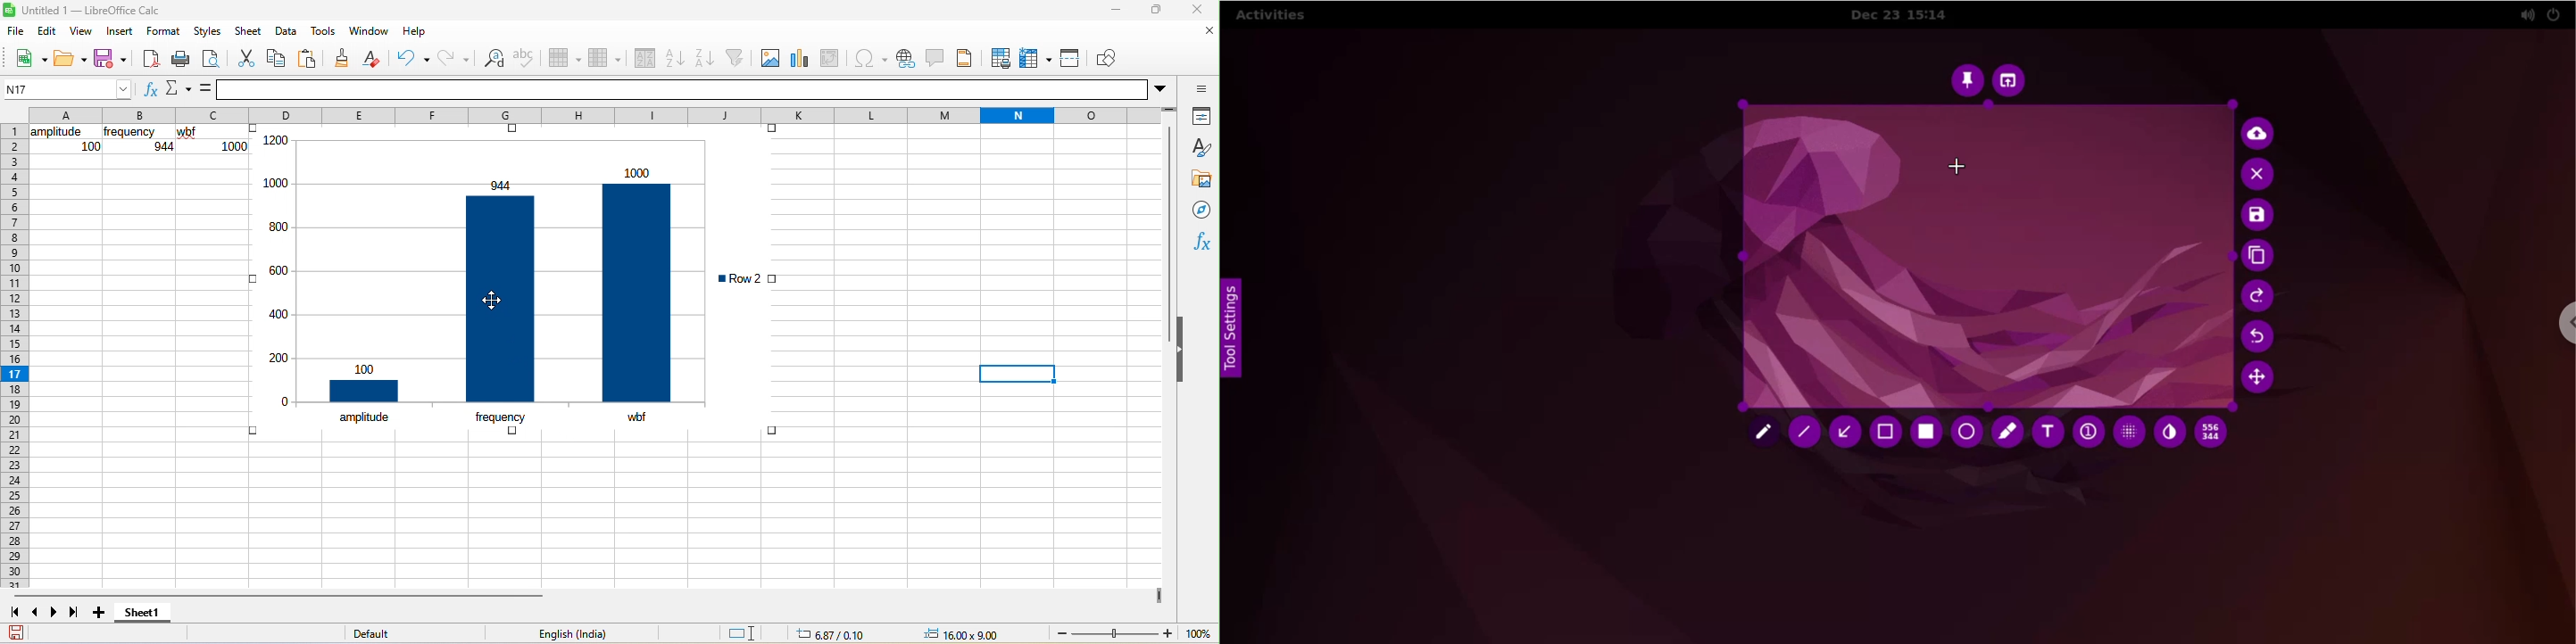  I want to click on upload, so click(2262, 135).